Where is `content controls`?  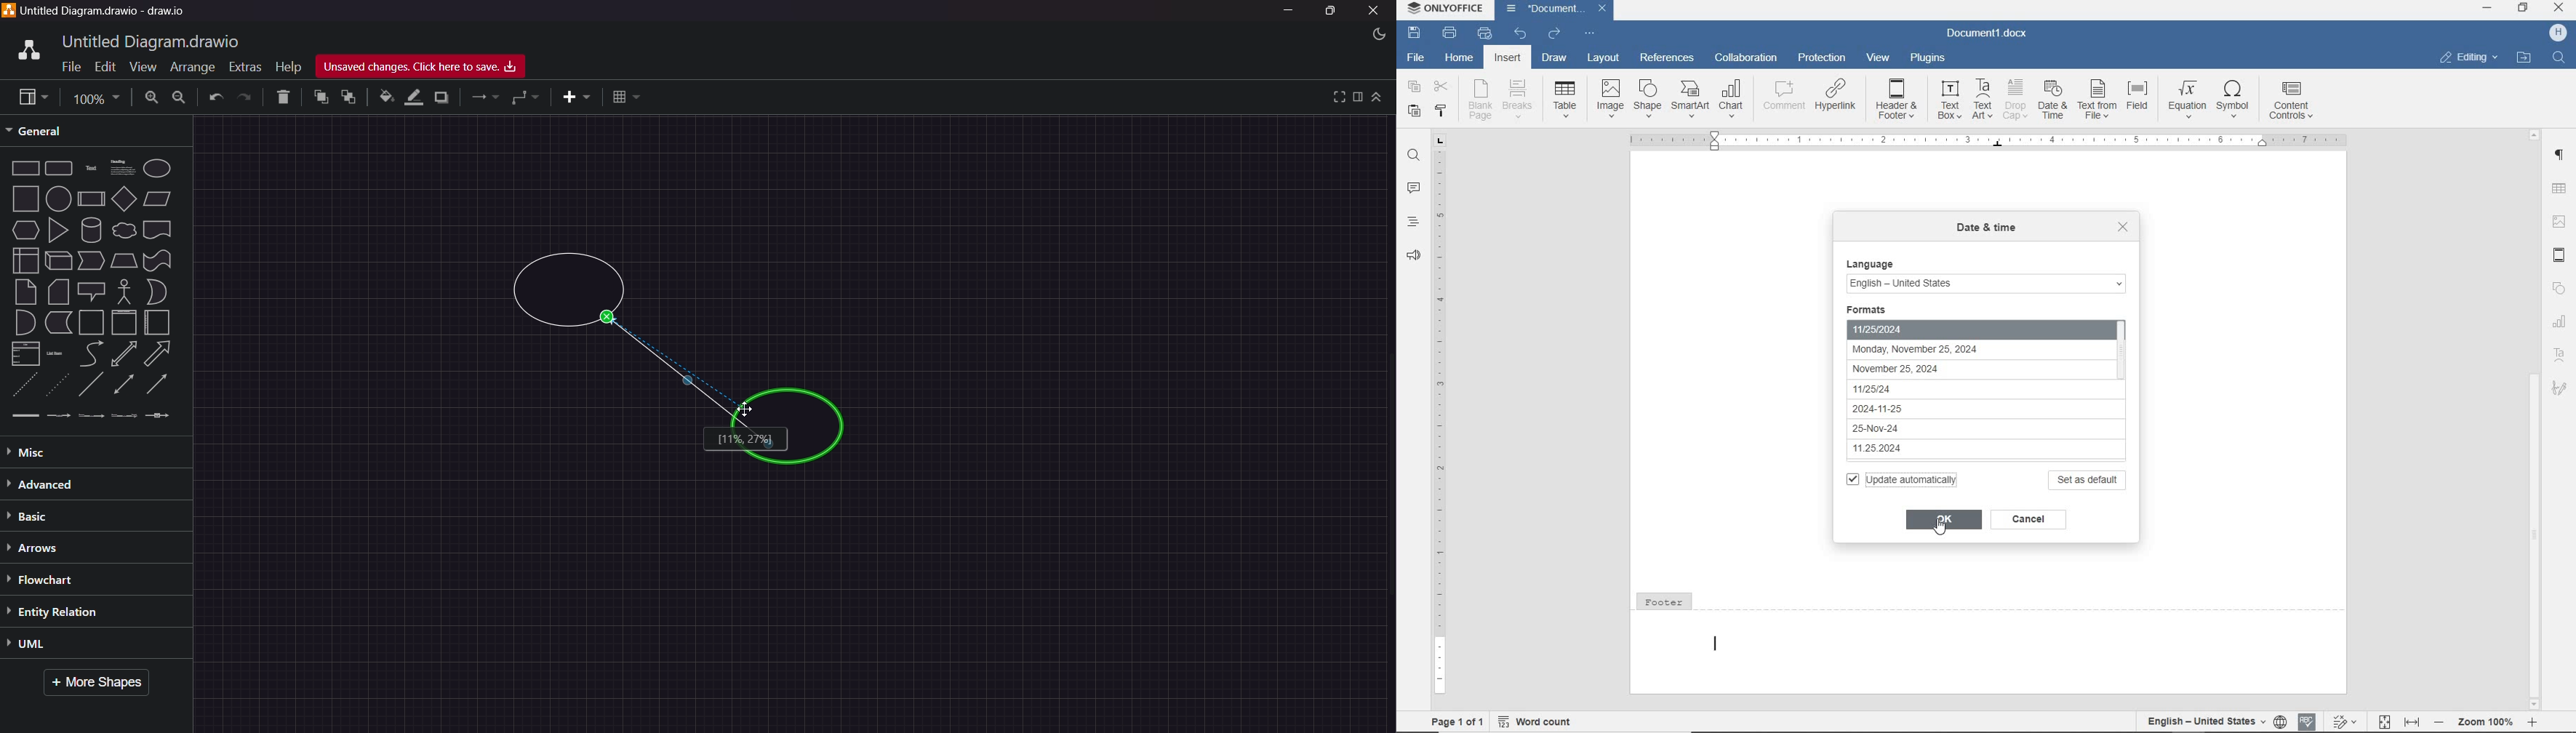 content controls is located at coordinates (2294, 102).